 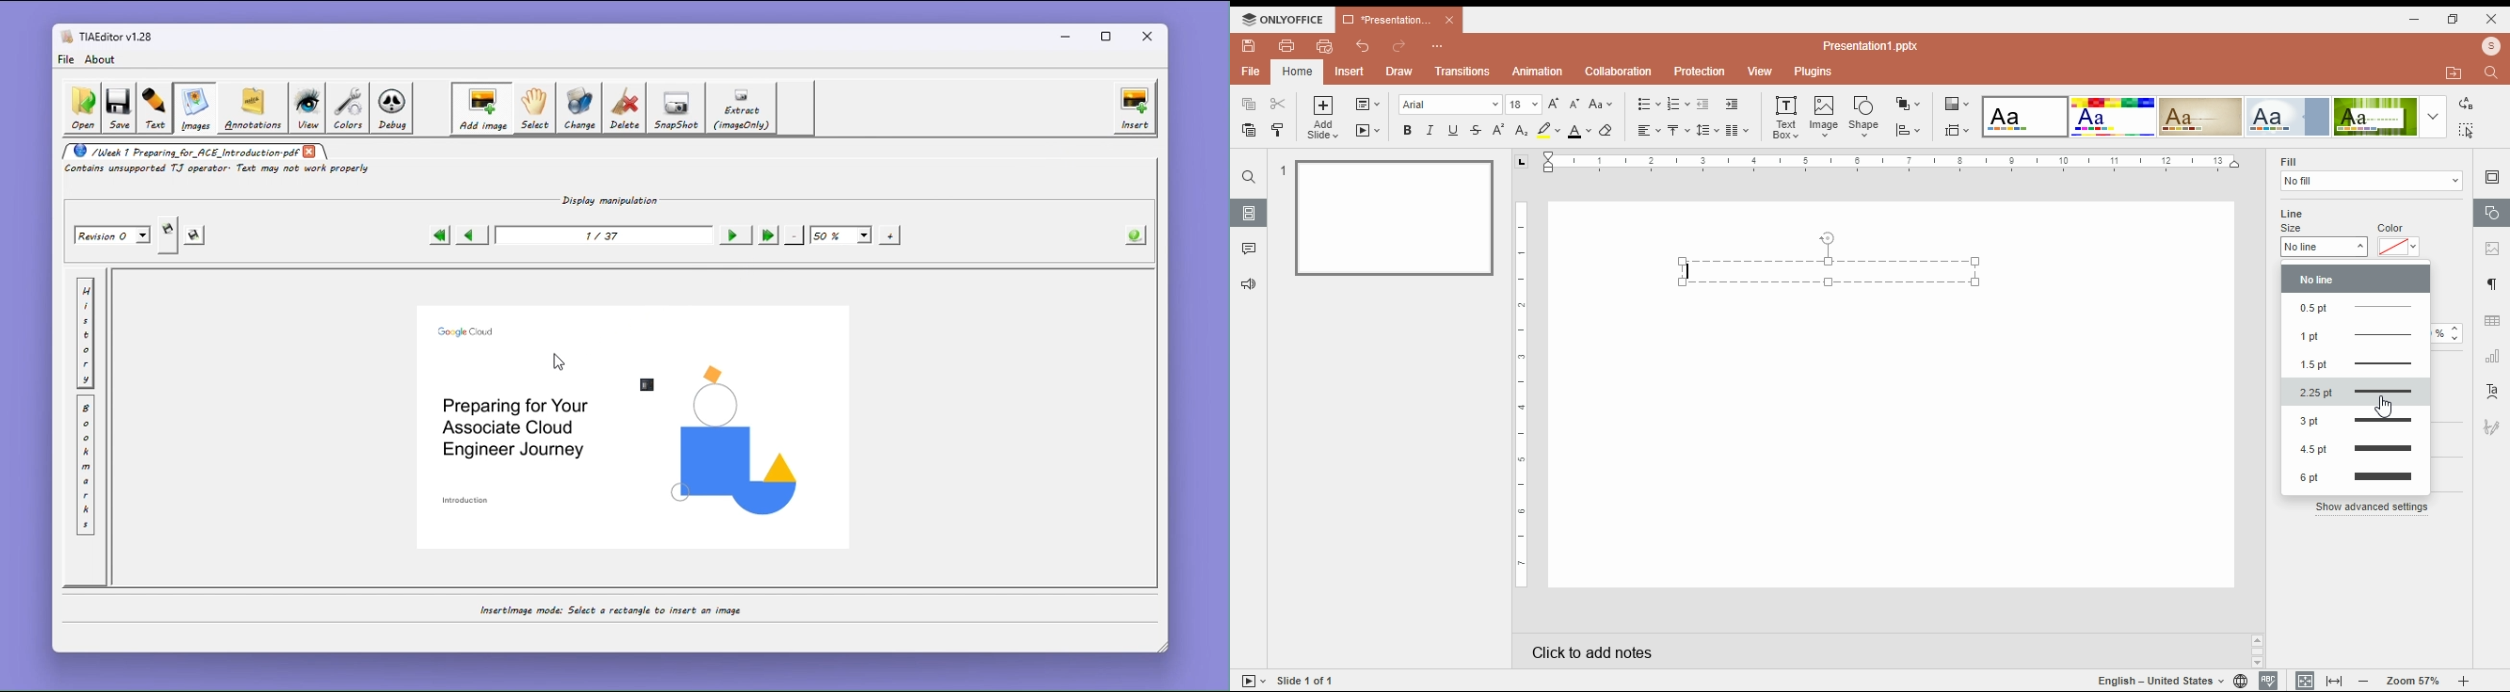 I want to click on cut, so click(x=1278, y=103).